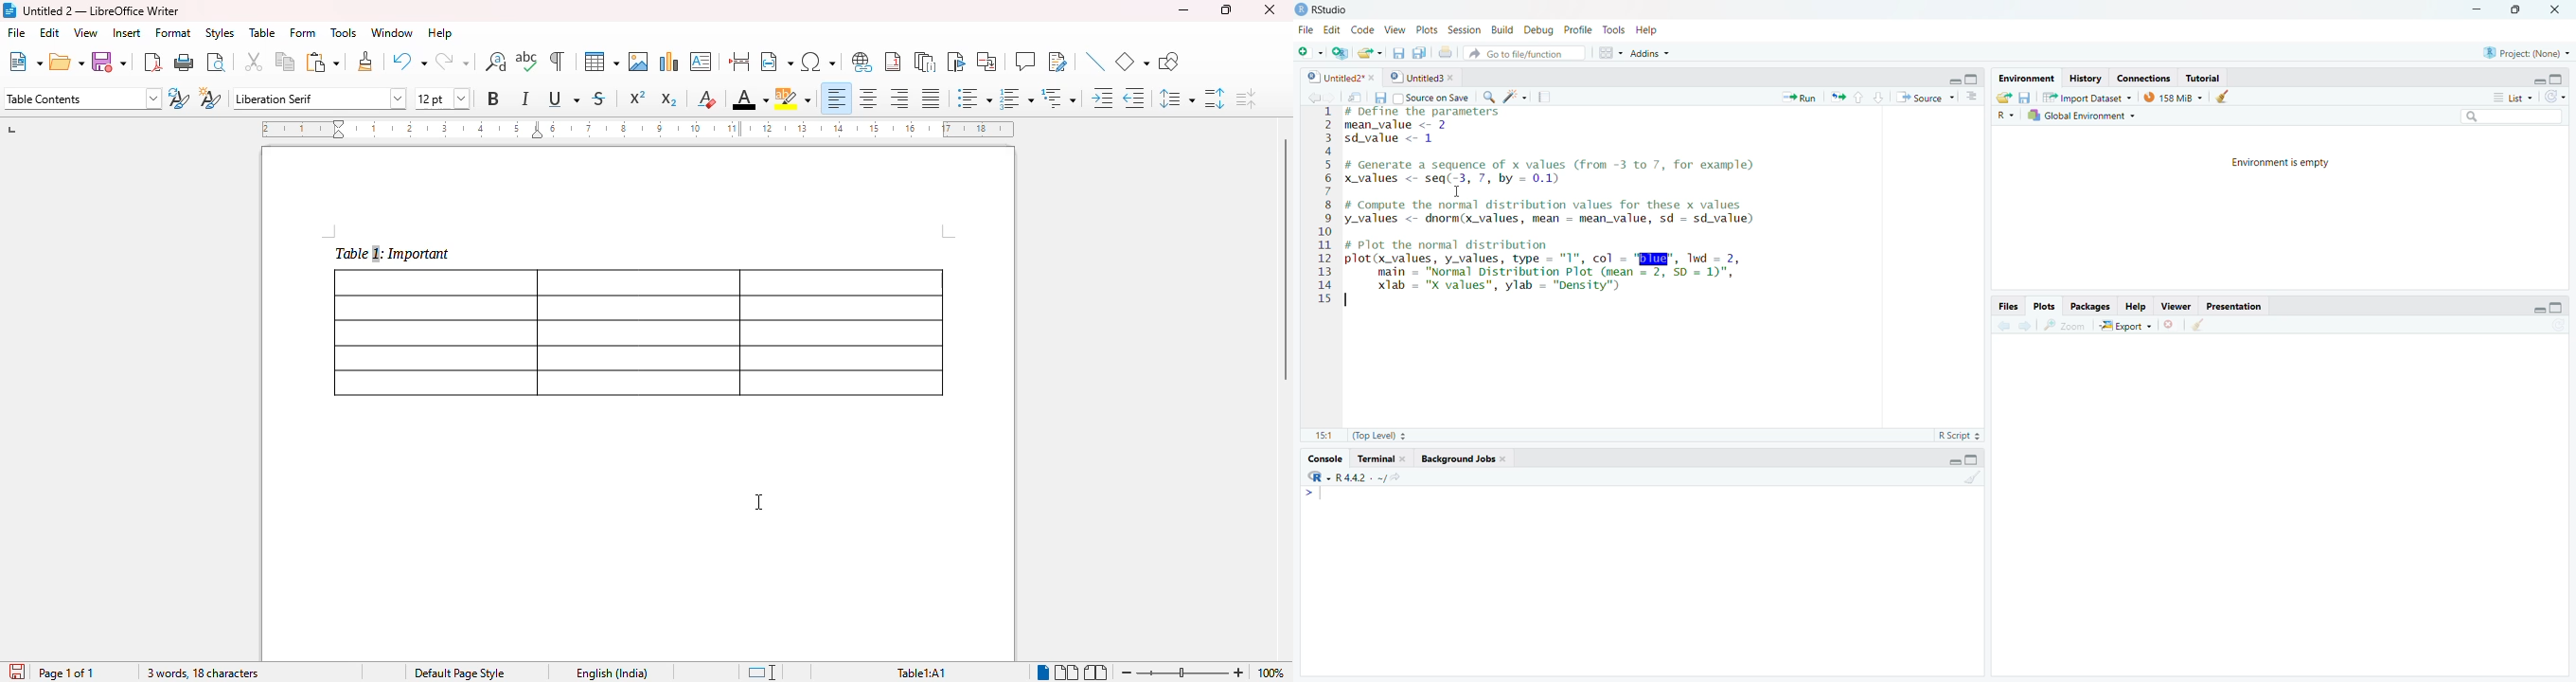  I want to click on insert, so click(128, 33).